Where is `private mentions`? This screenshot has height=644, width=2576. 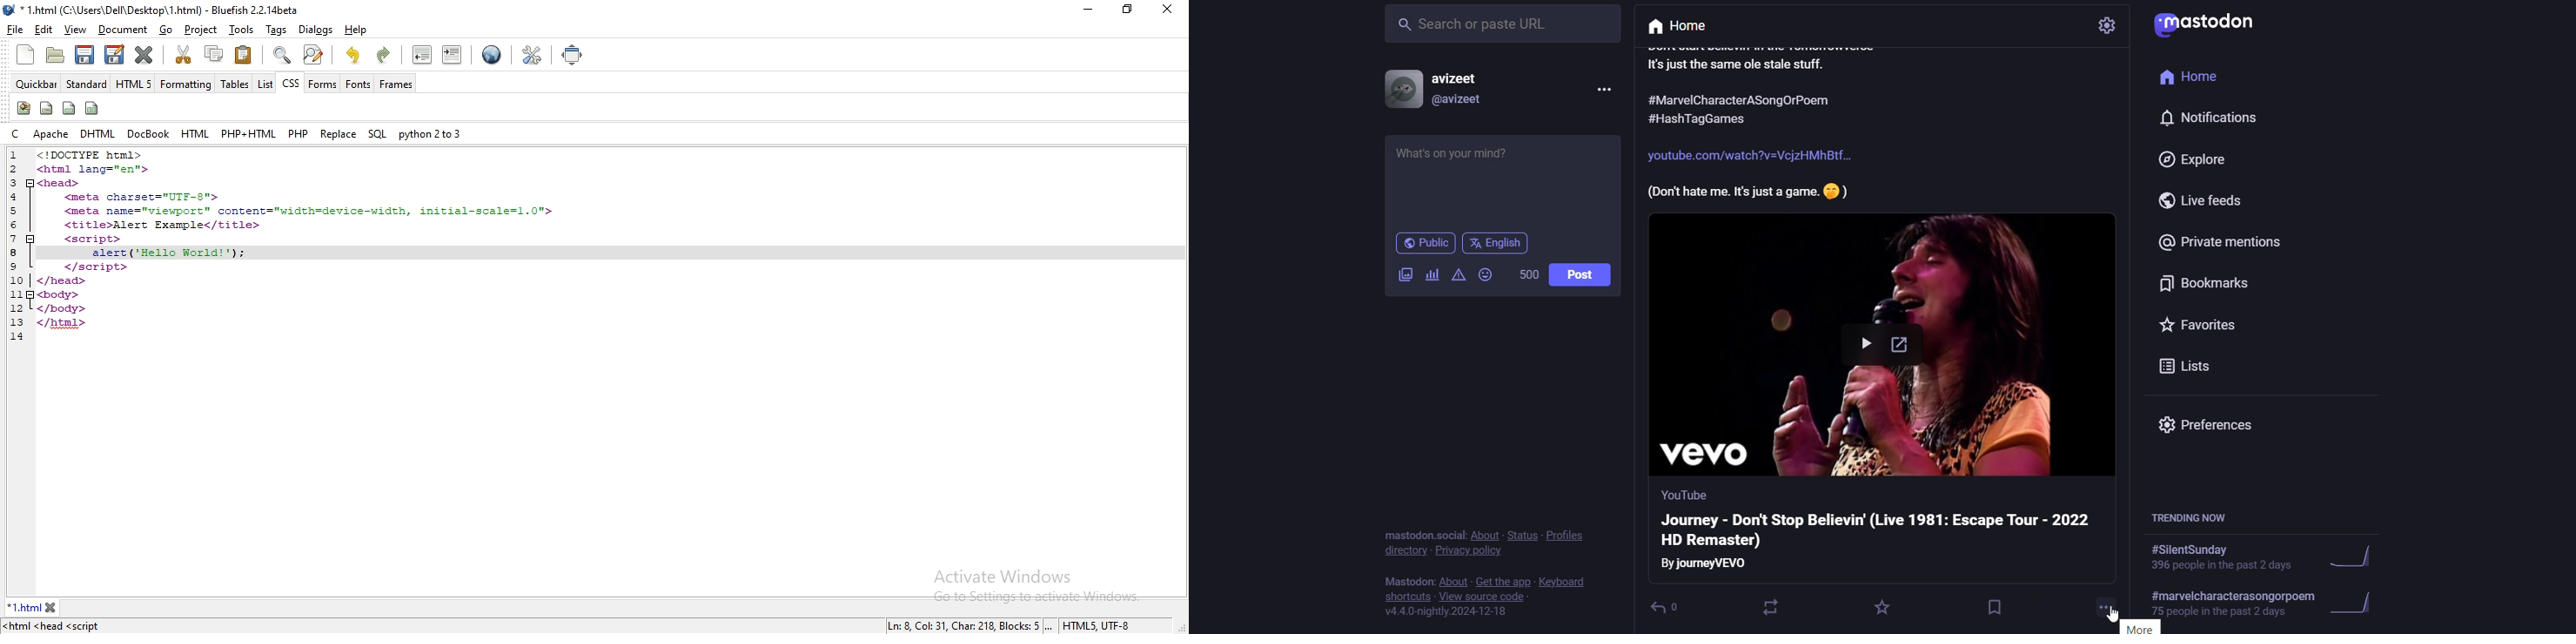
private mentions is located at coordinates (2224, 243).